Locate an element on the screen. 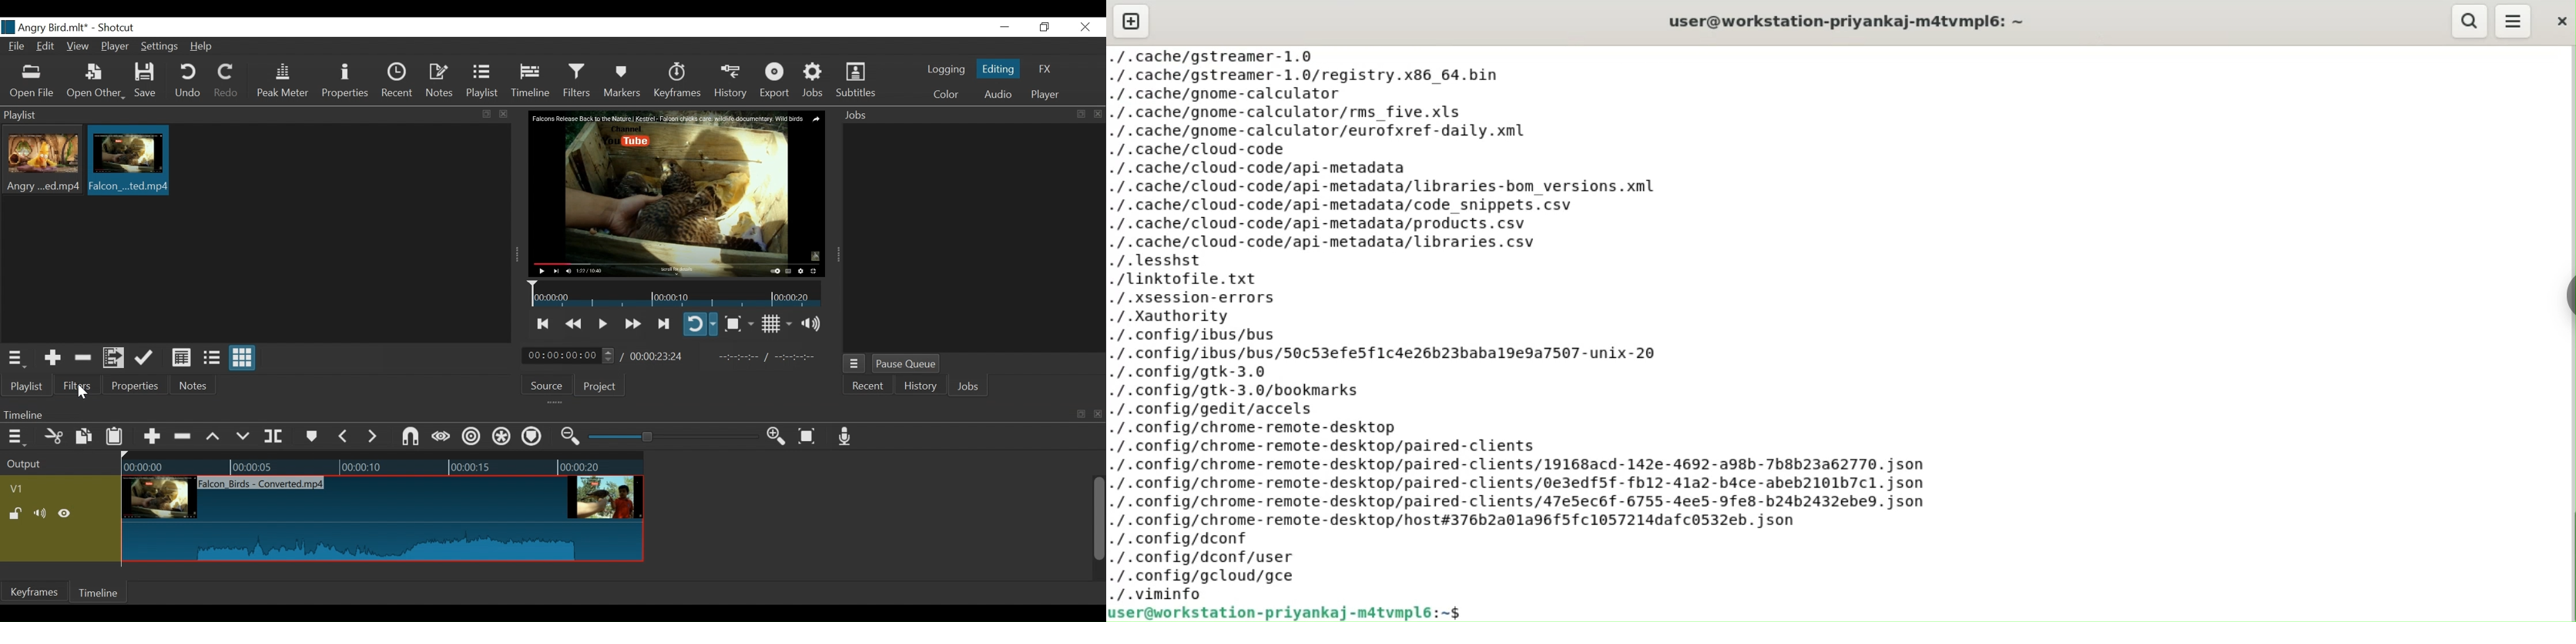  Remove cut is located at coordinates (184, 437).